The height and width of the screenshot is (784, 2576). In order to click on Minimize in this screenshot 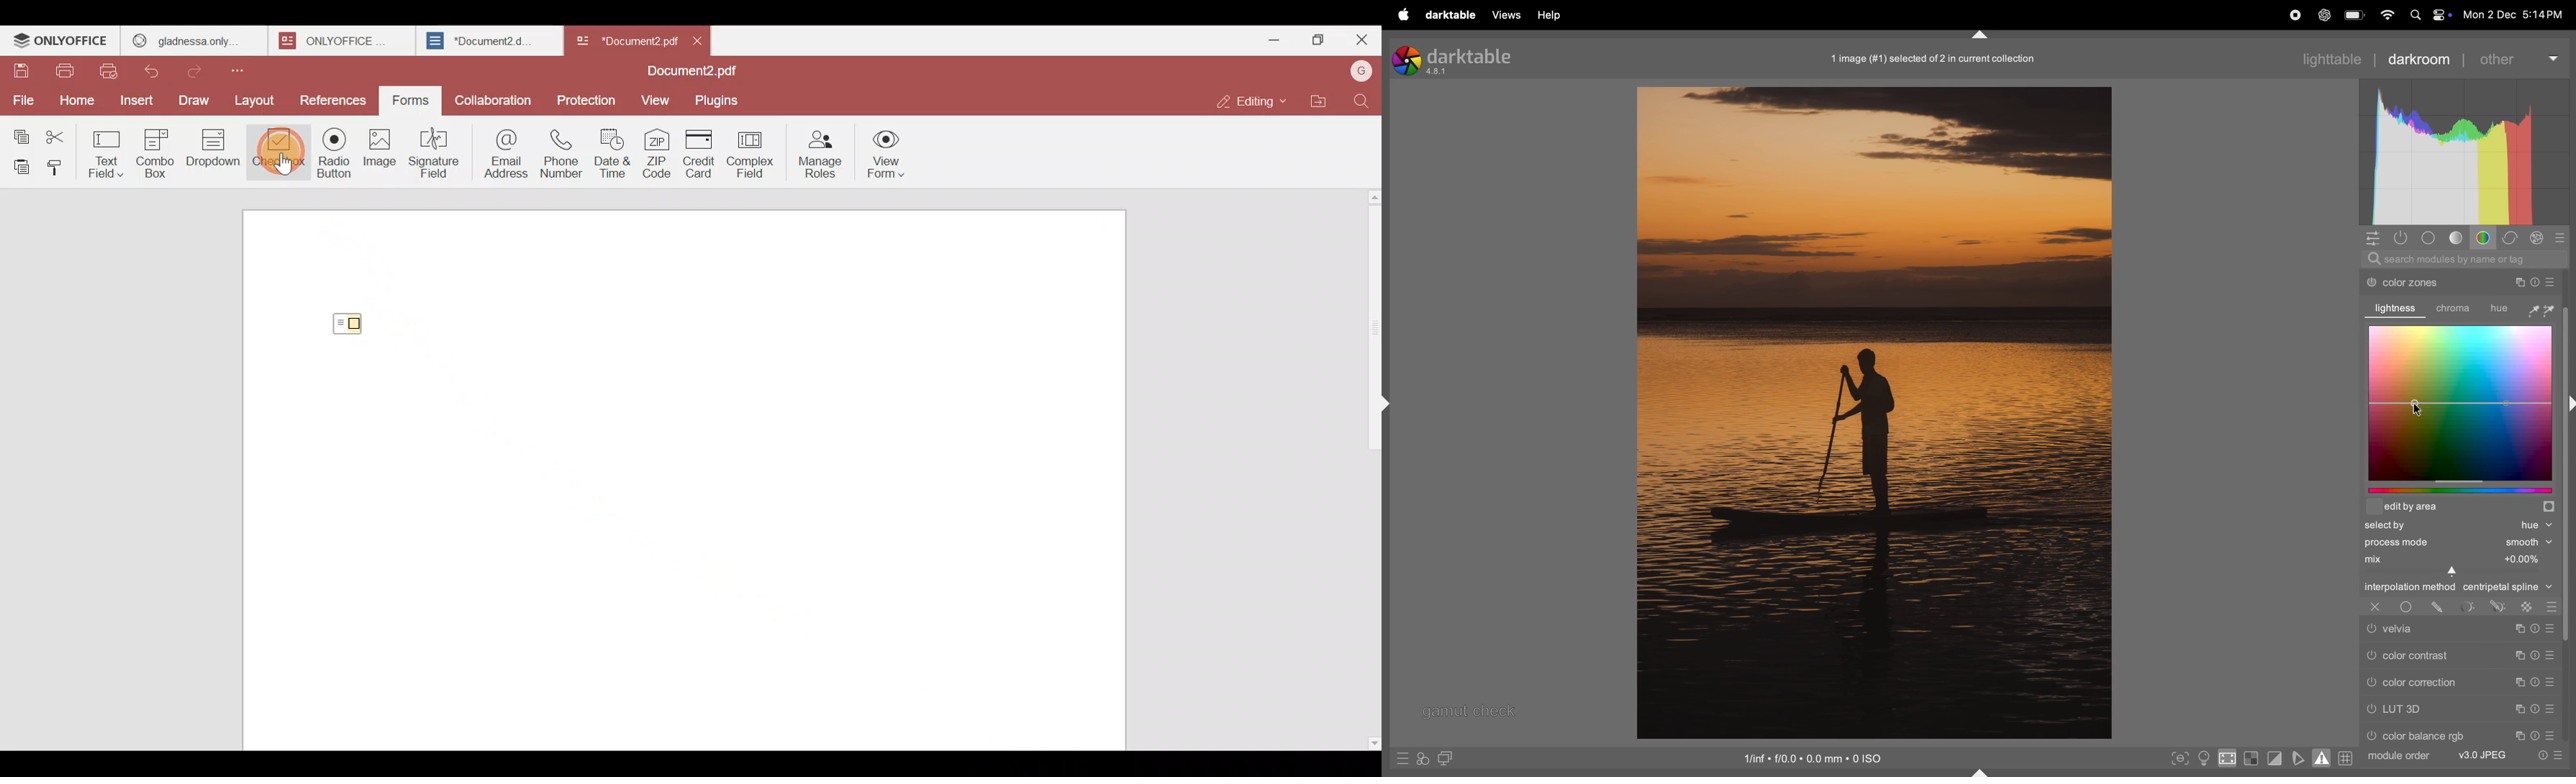, I will do `click(1268, 37)`.